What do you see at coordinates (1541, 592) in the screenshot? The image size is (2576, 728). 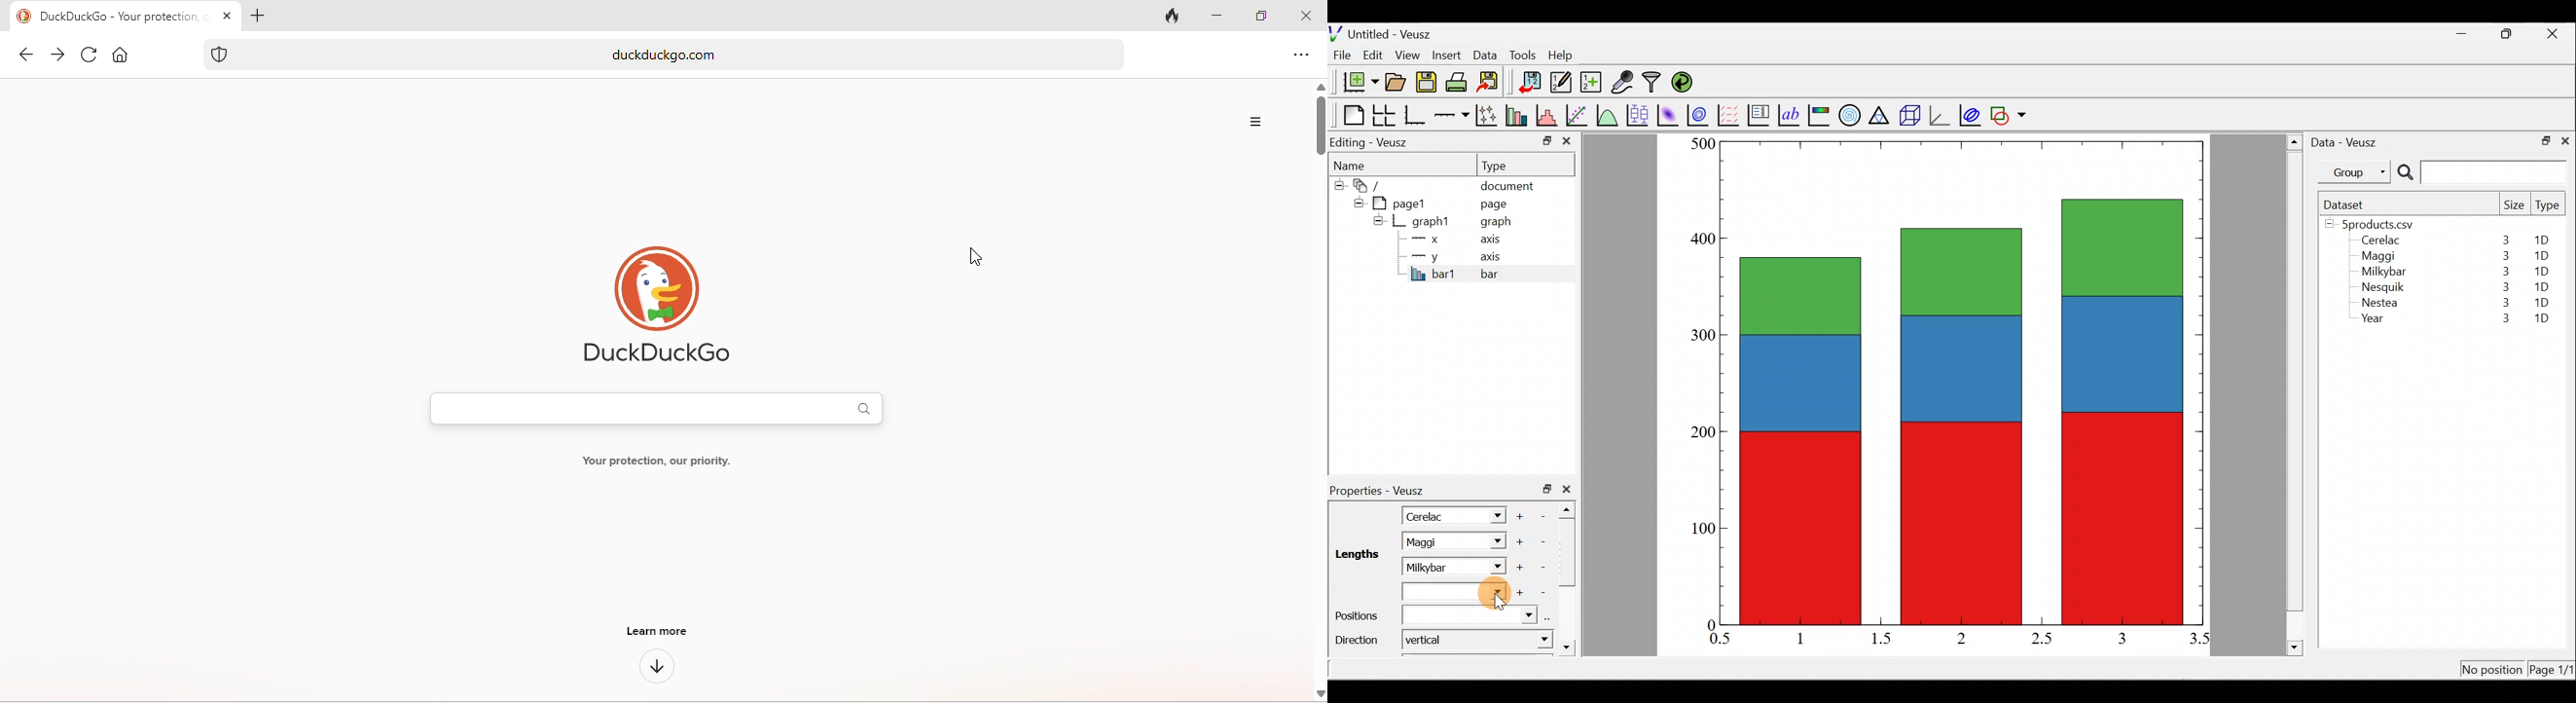 I see `Remove item` at bounding box center [1541, 592].